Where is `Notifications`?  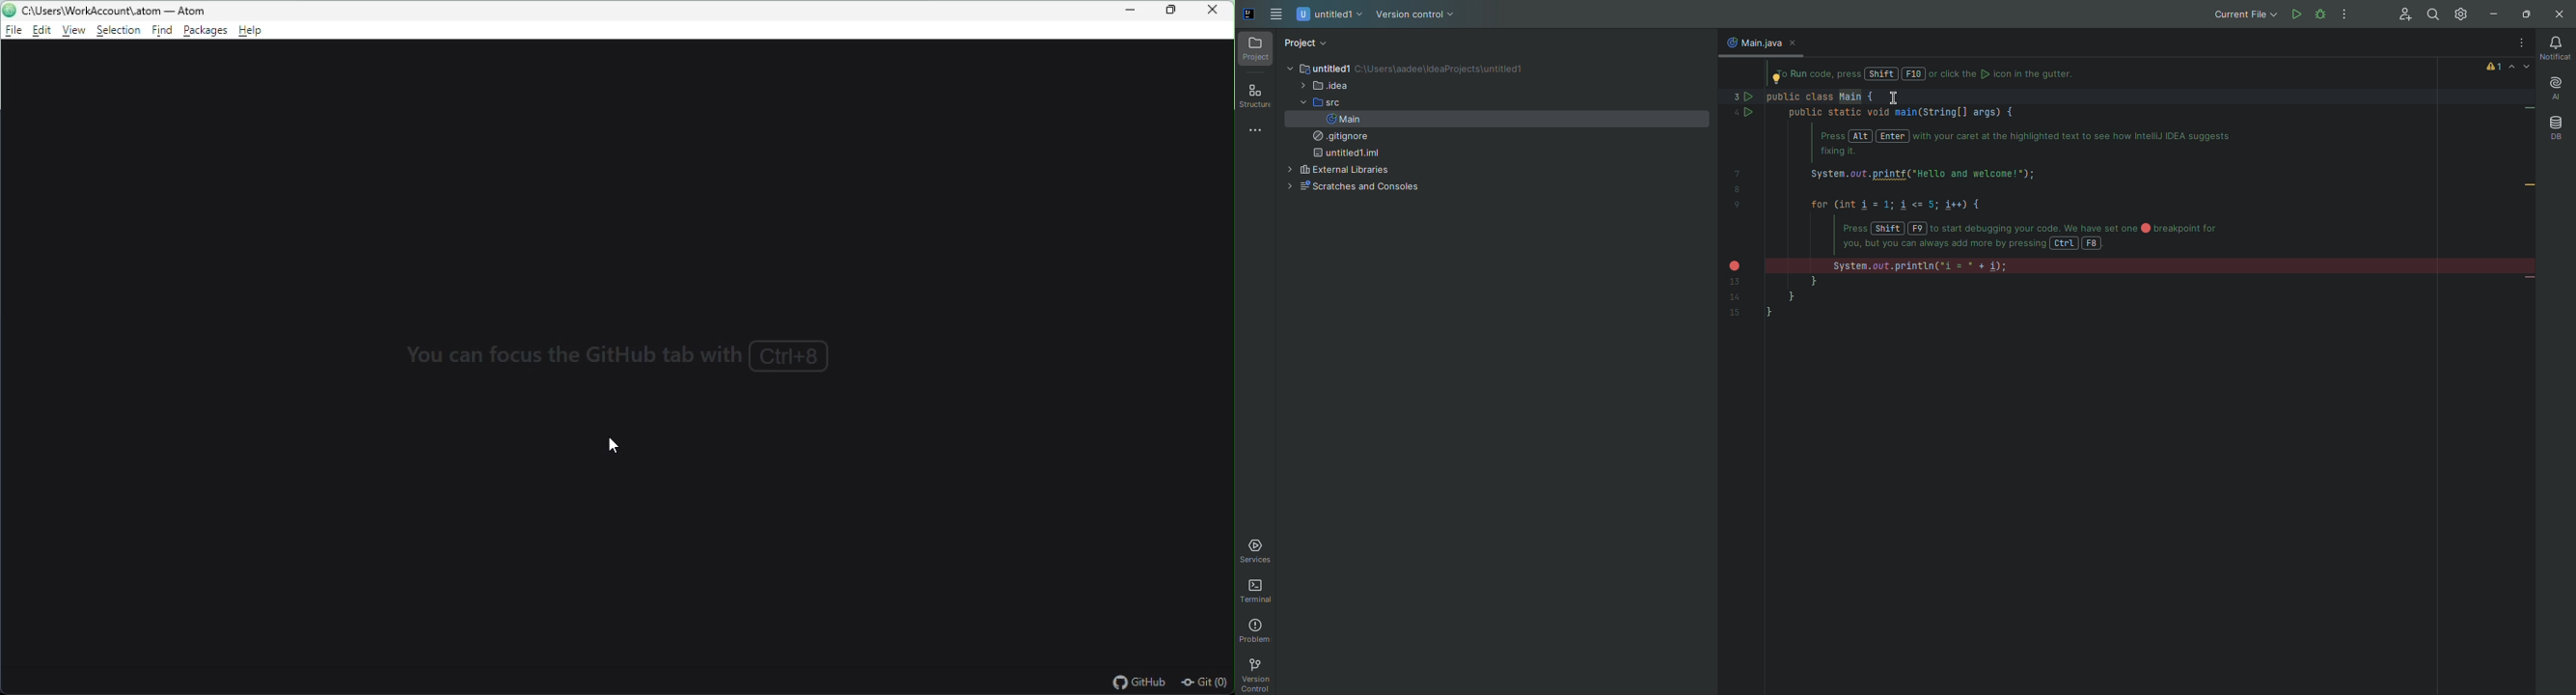
Notifications is located at coordinates (2556, 48).